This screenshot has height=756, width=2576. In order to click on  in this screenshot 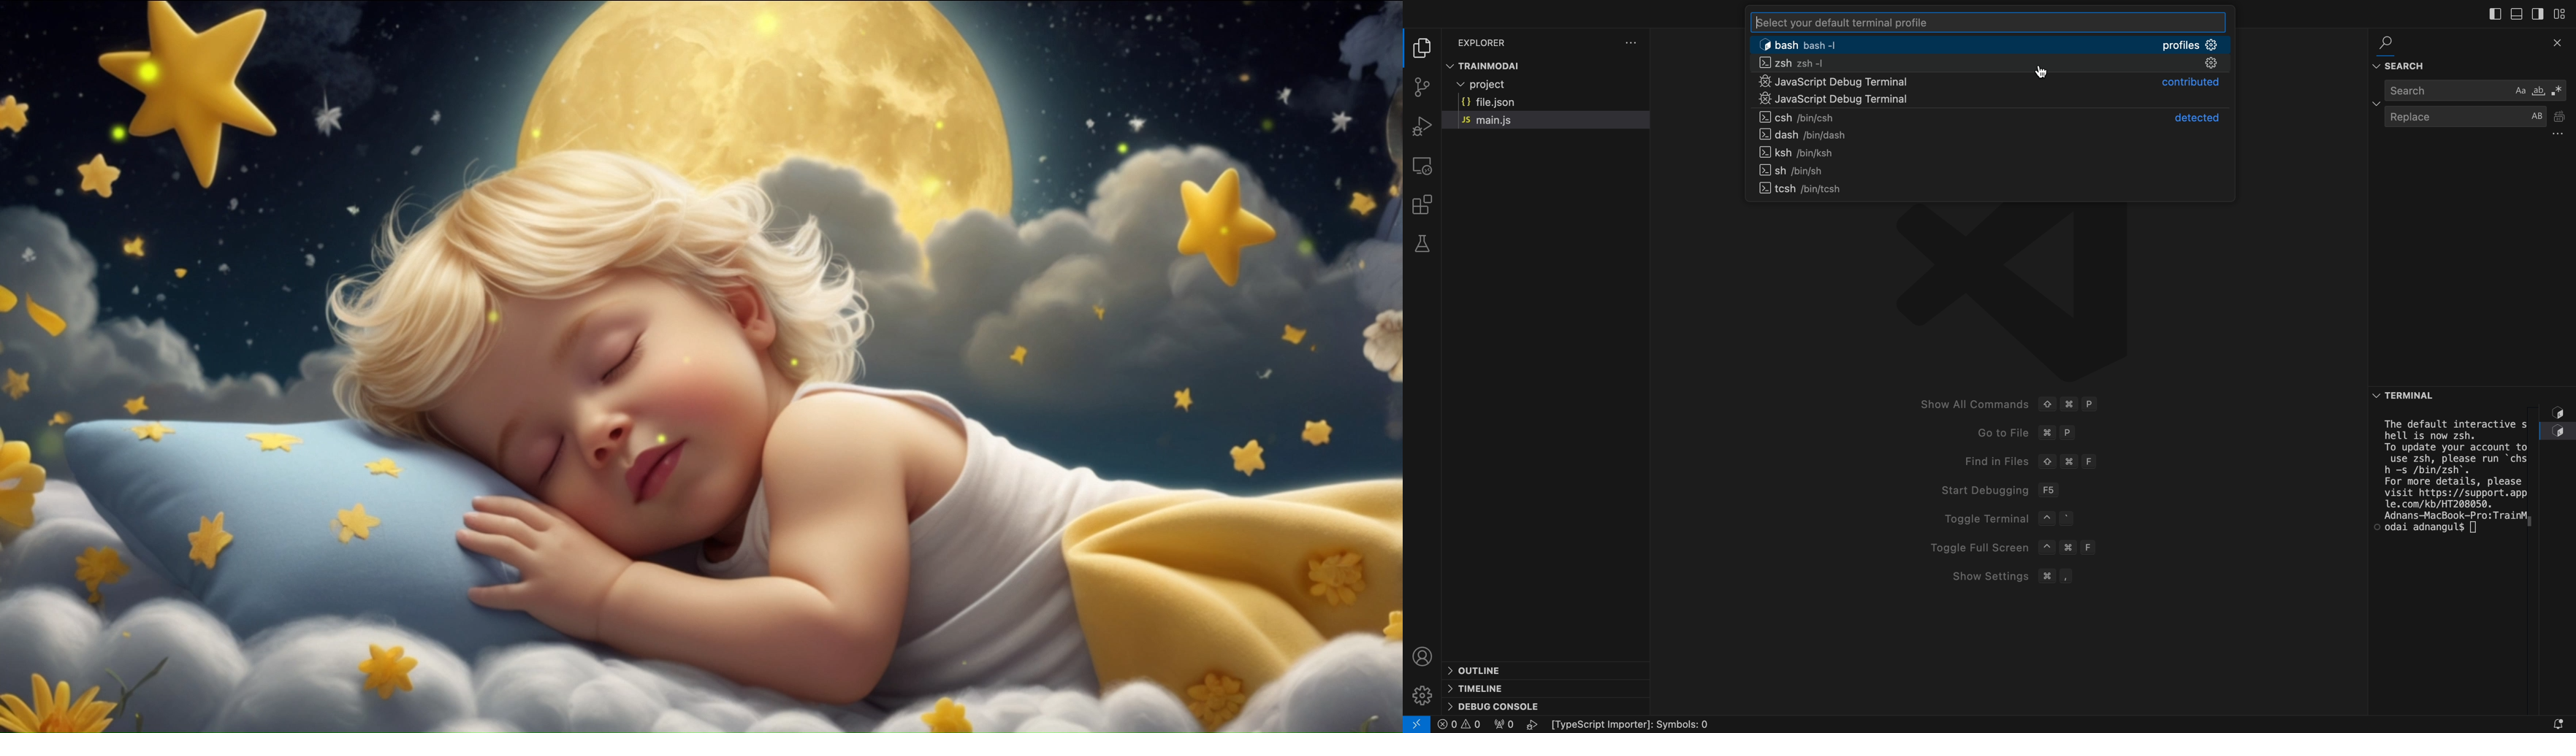, I will do `click(1992, 154)`.